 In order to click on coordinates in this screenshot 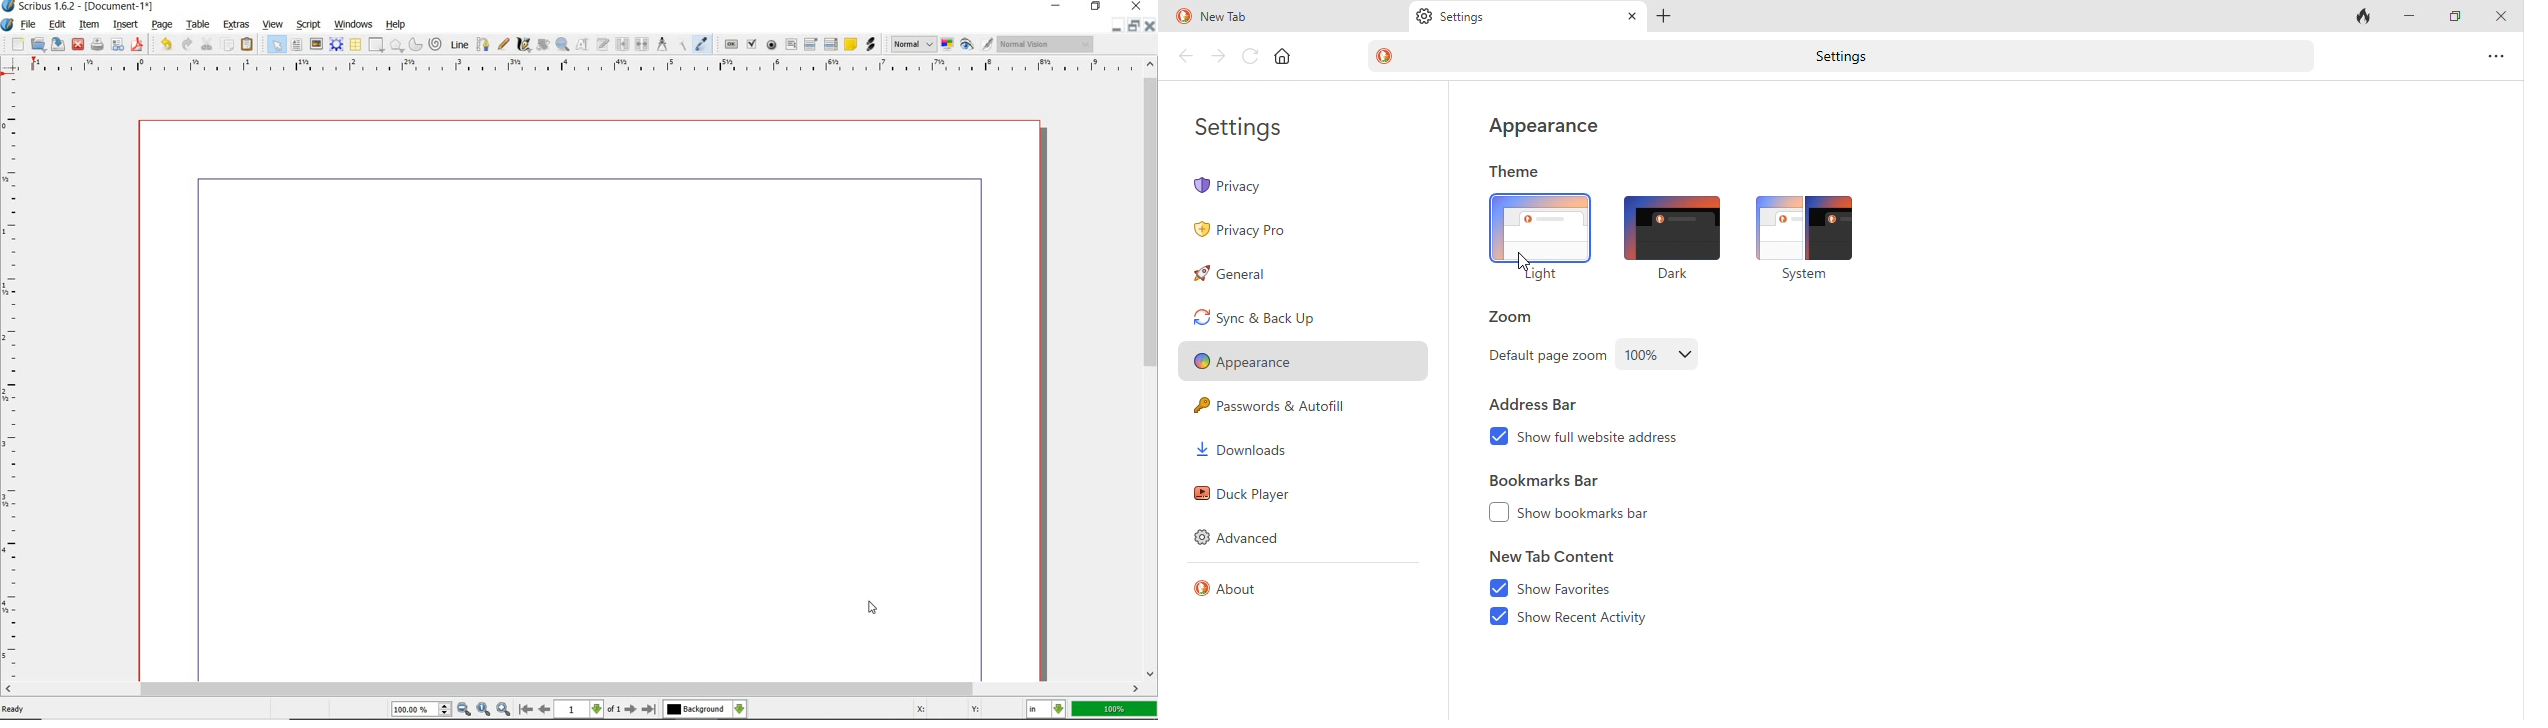, I will do `click(959, 712)`.